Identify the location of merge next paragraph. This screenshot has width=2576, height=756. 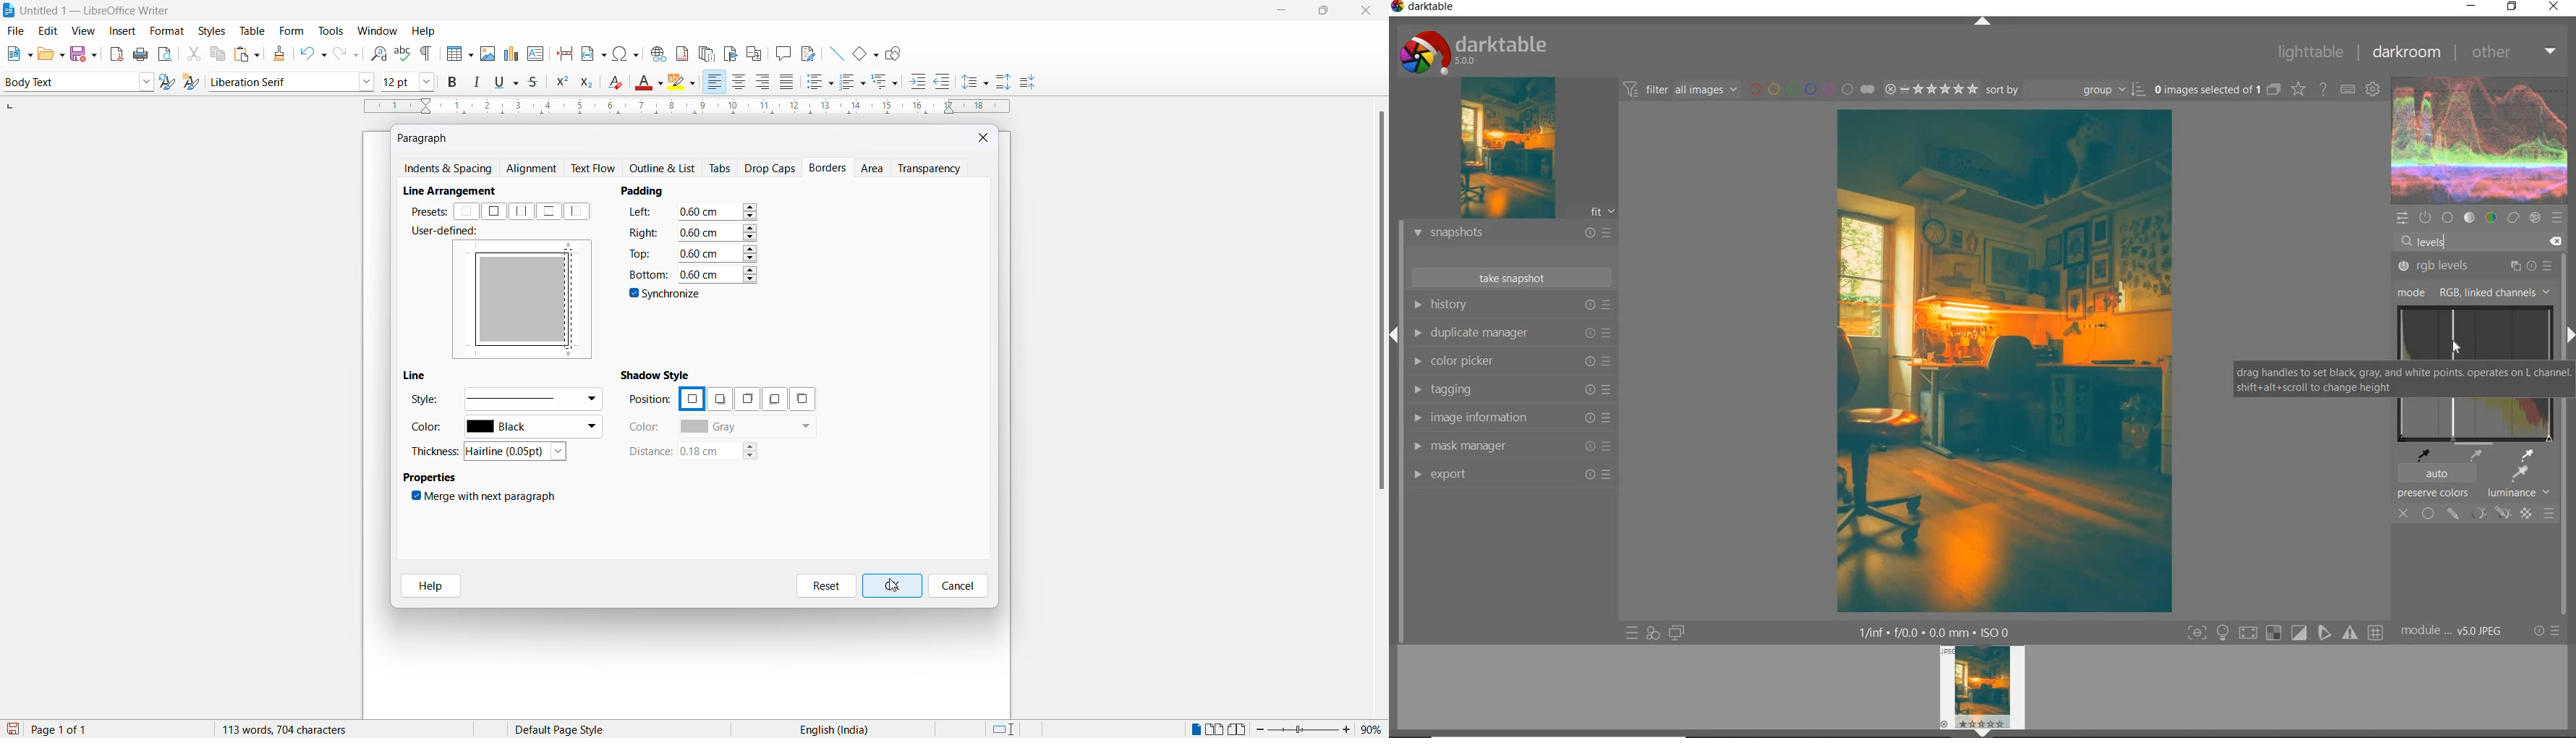
(487, 499).